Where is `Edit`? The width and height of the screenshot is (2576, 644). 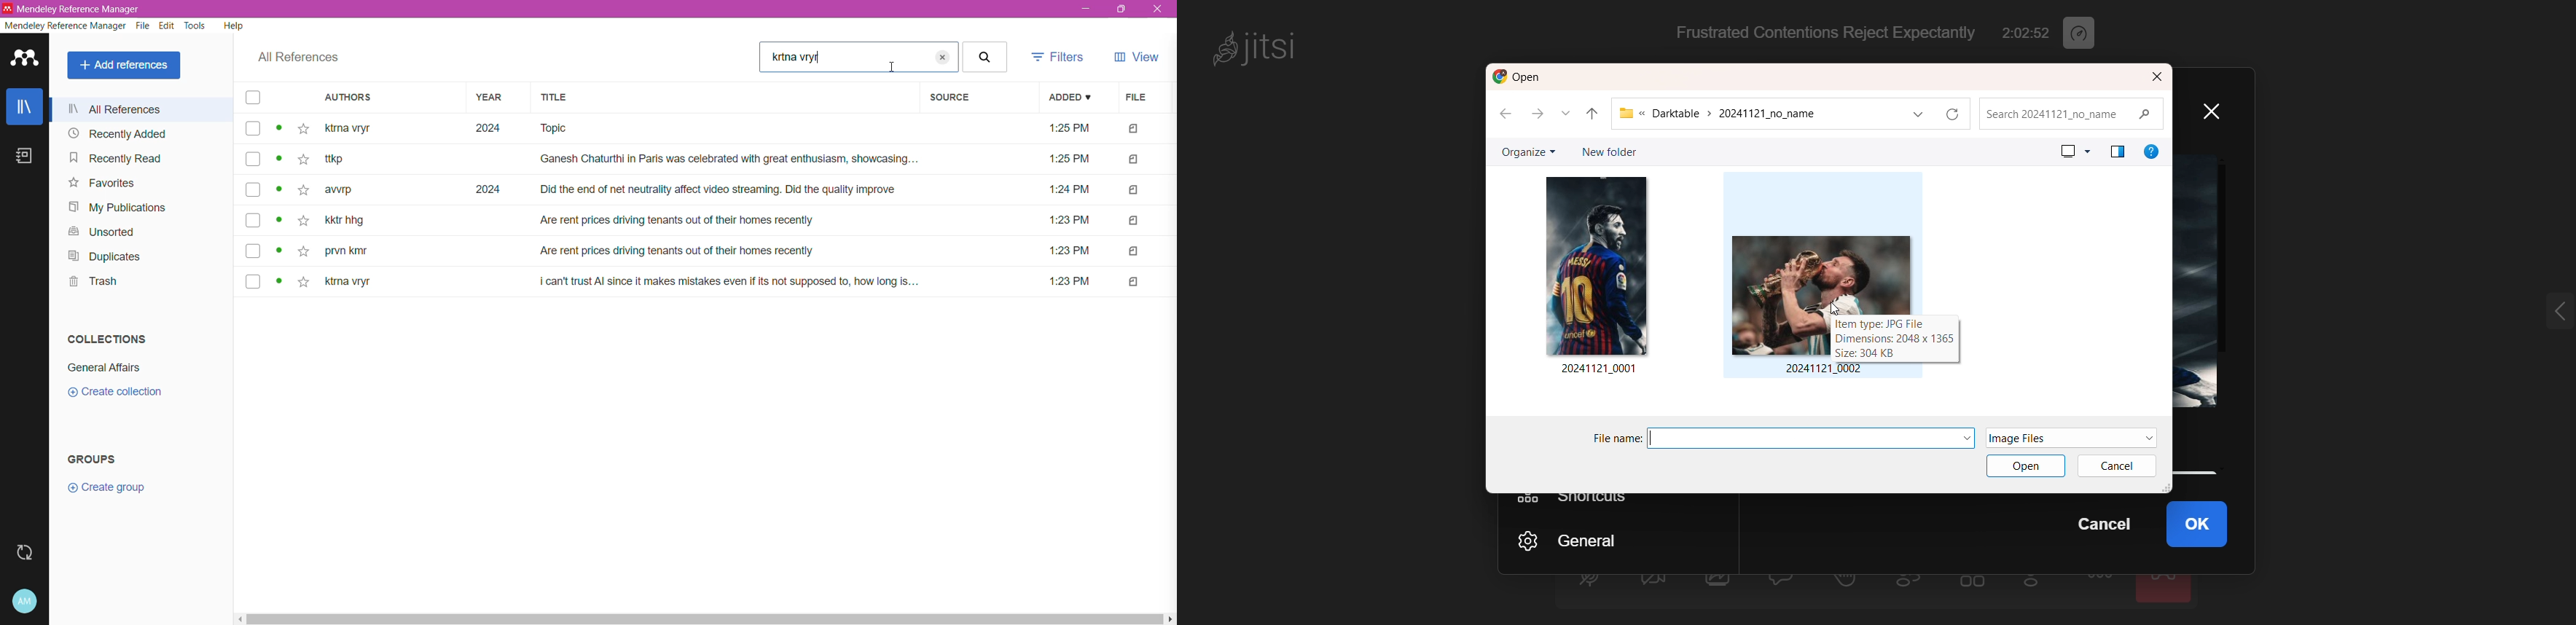
Edit is located at coordinates (167, 26).